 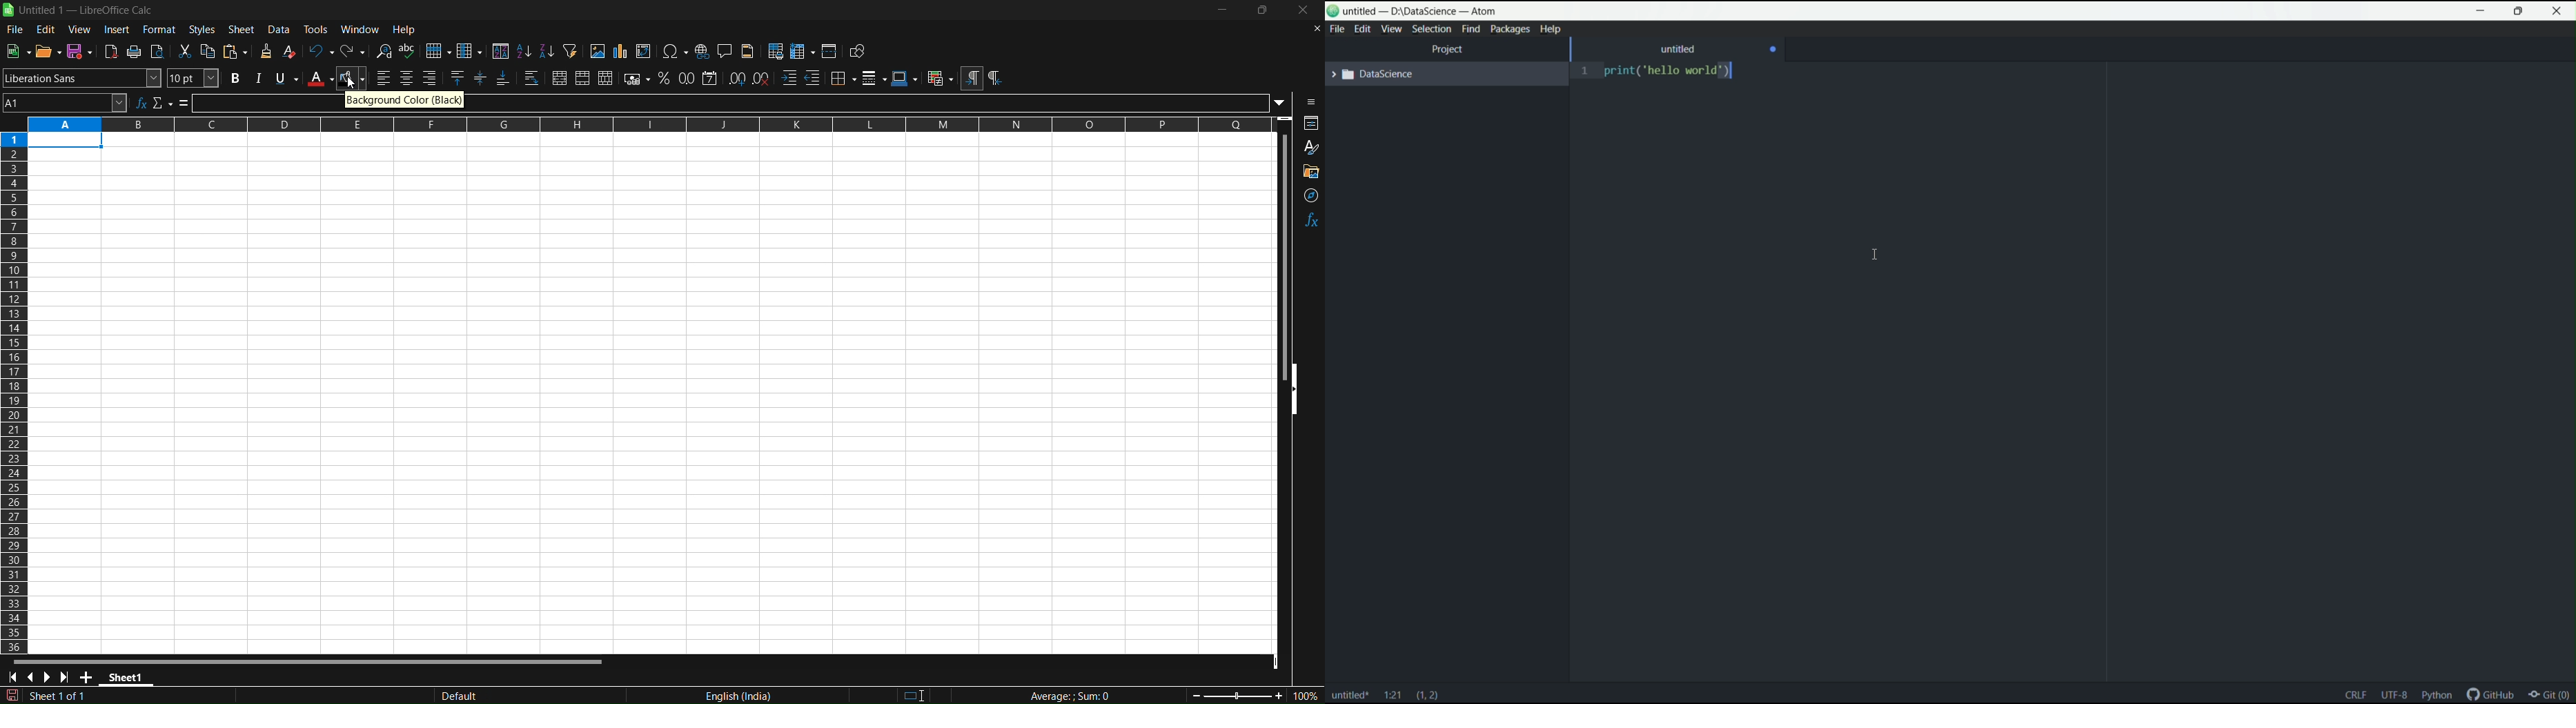 I want to click on copy, so click(x=208, y=50).